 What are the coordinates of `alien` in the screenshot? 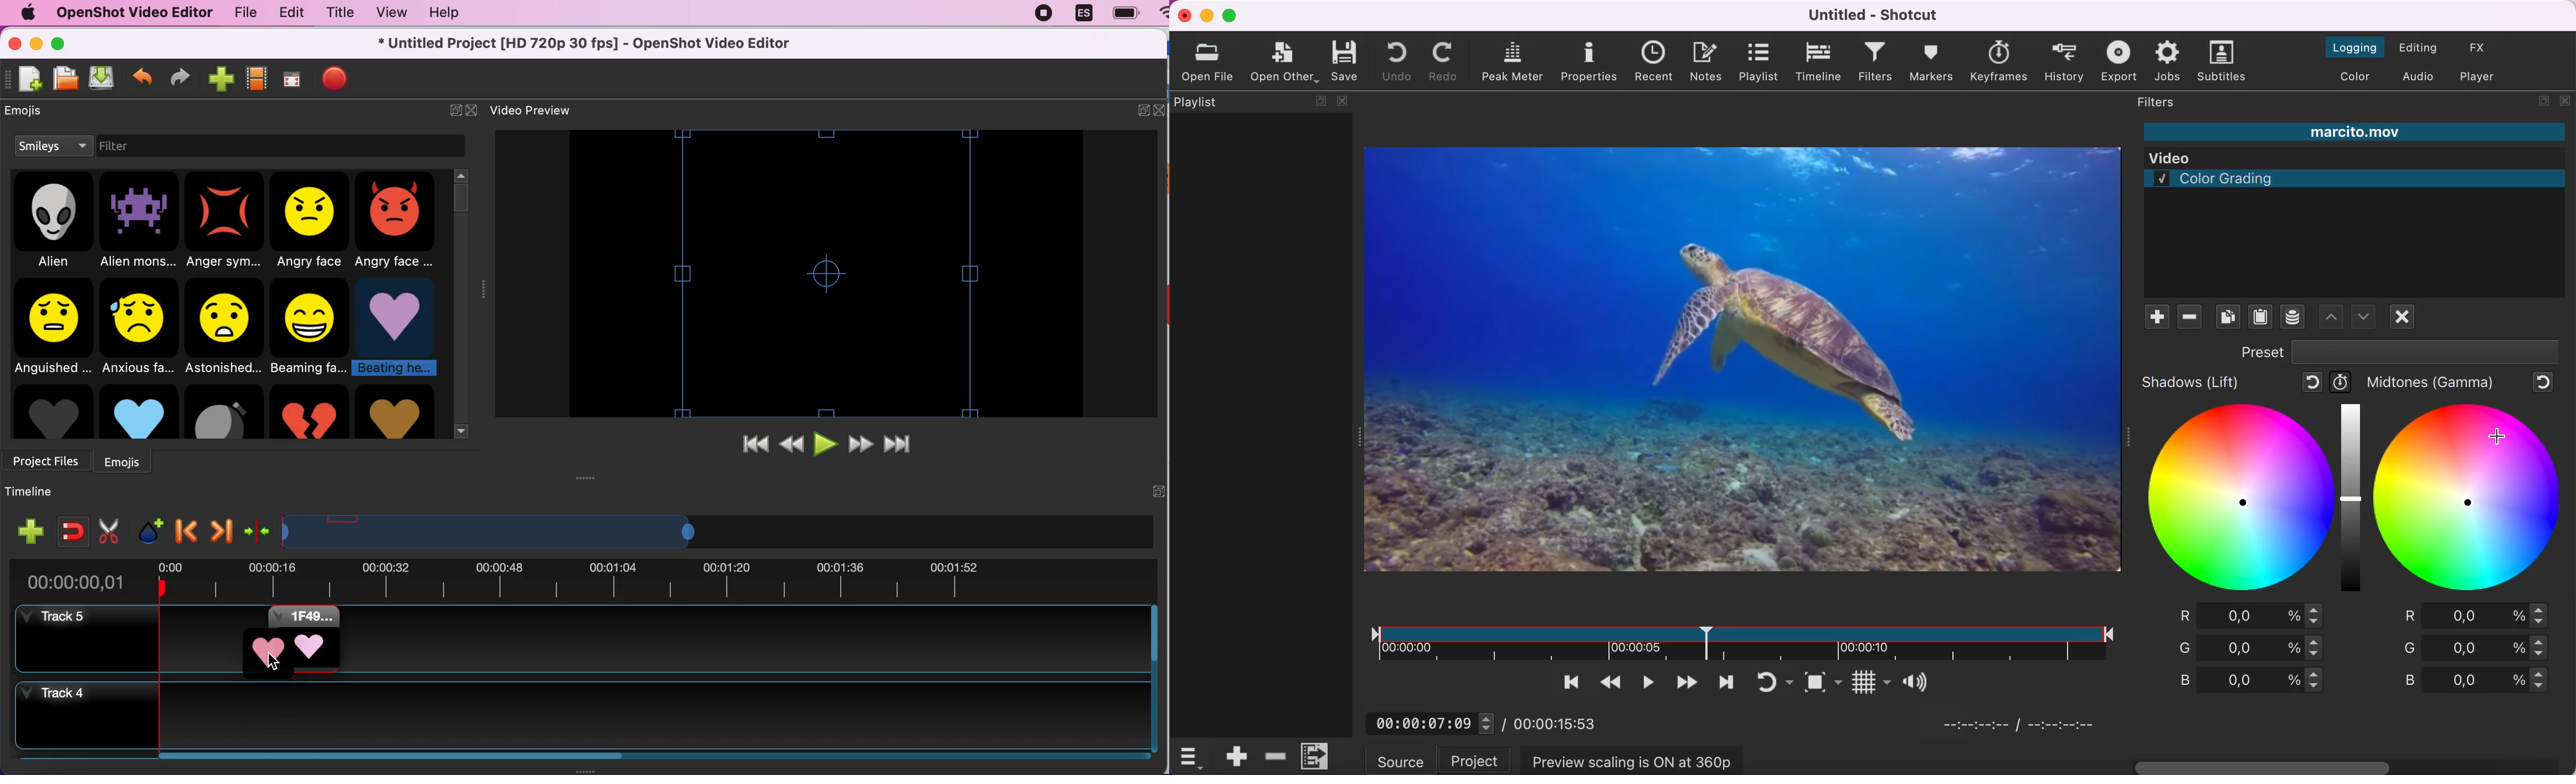 It's located at (55, 222).